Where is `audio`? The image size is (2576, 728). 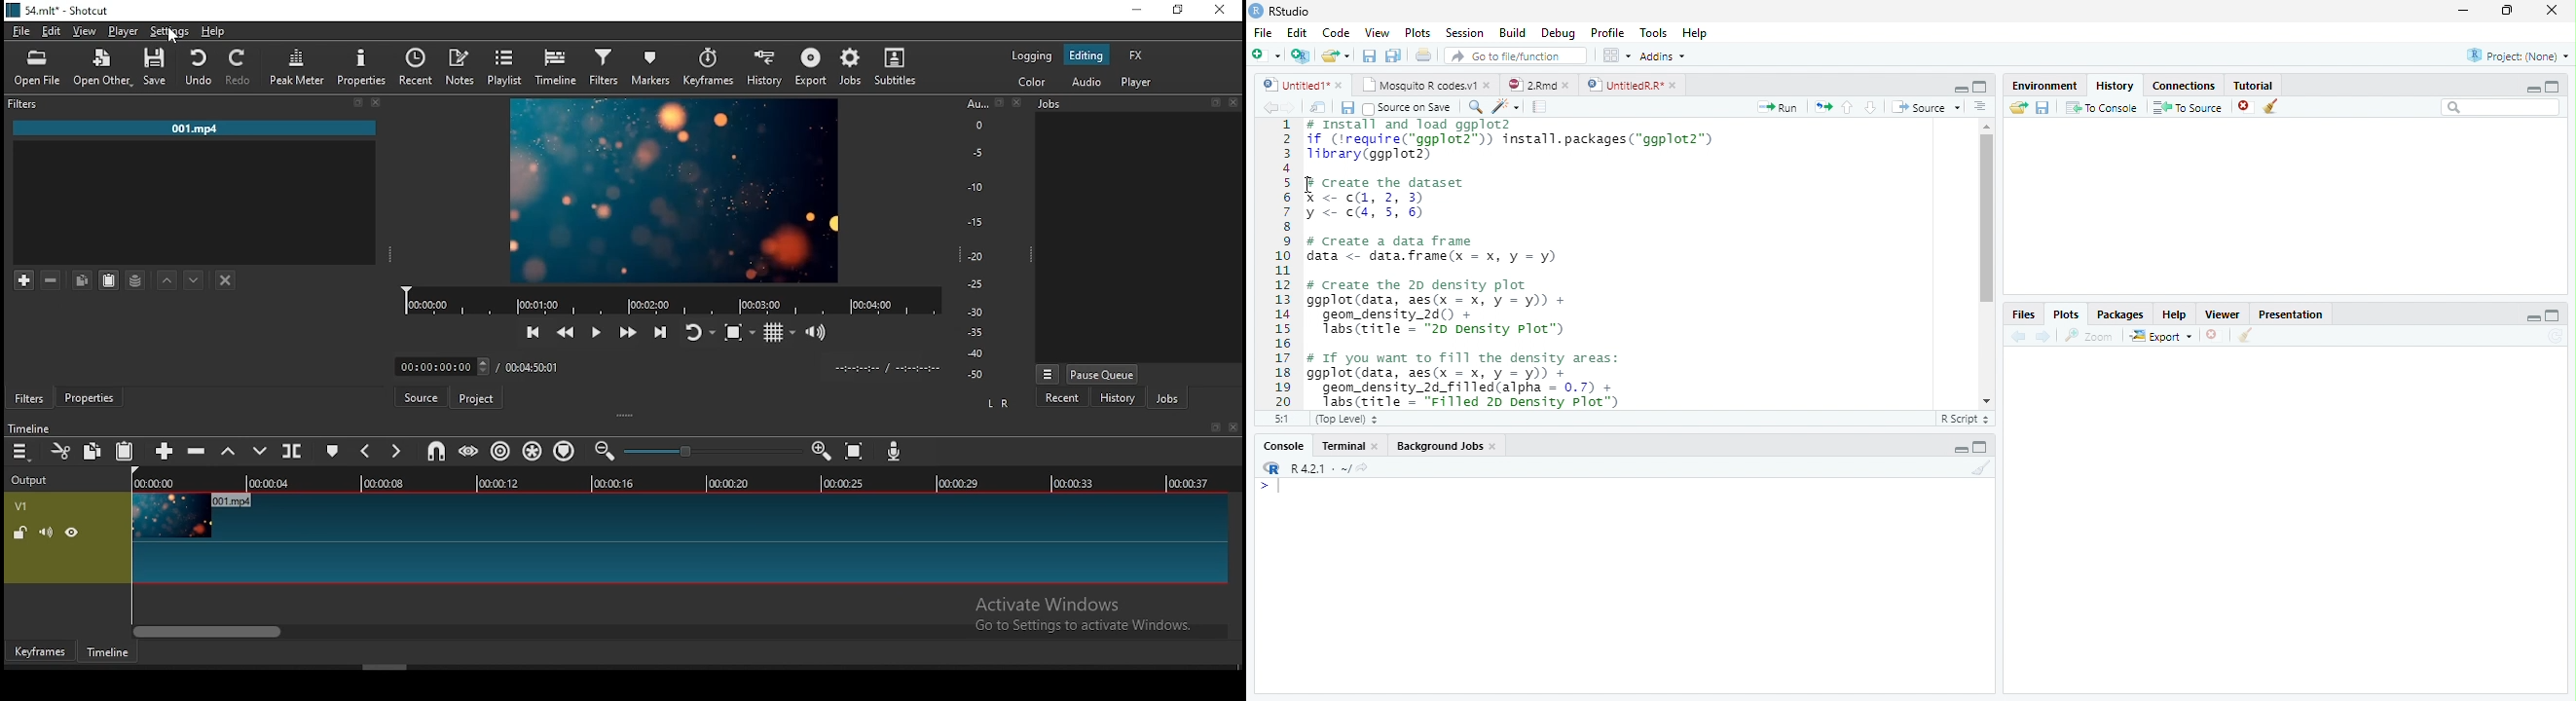
audio is located at coordinates (1086, 81).